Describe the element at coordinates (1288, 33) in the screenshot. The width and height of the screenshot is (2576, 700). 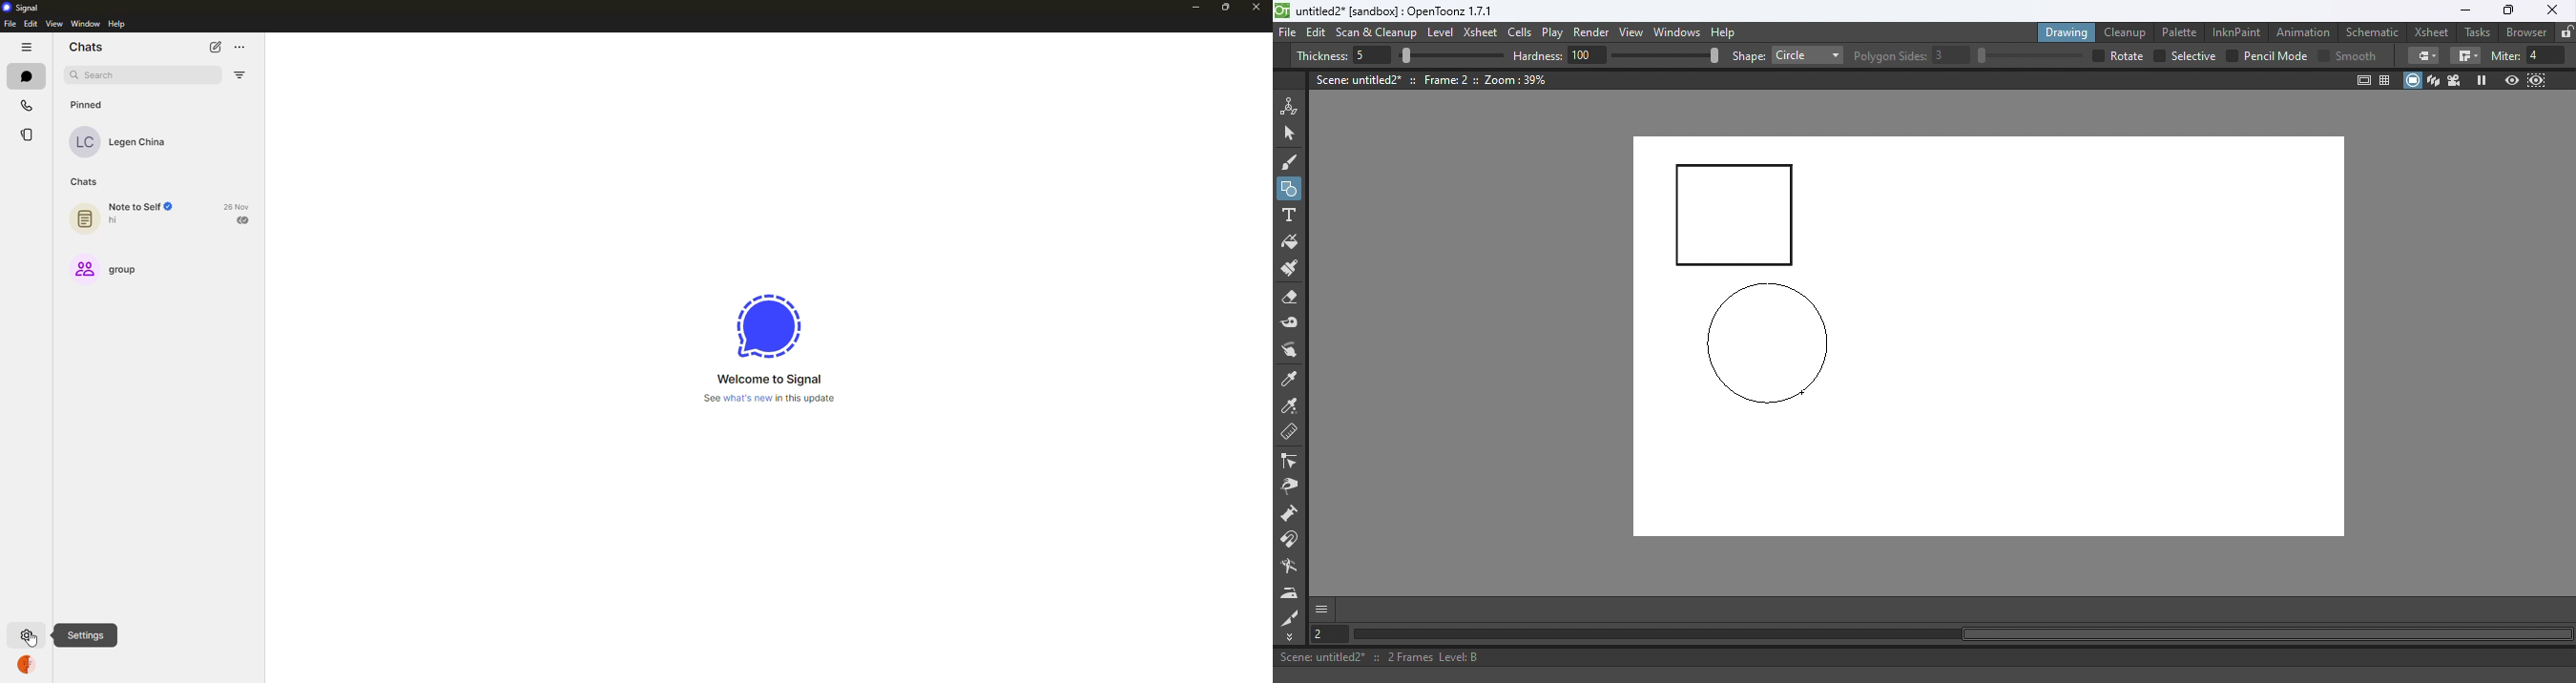
I see `File` at that location.